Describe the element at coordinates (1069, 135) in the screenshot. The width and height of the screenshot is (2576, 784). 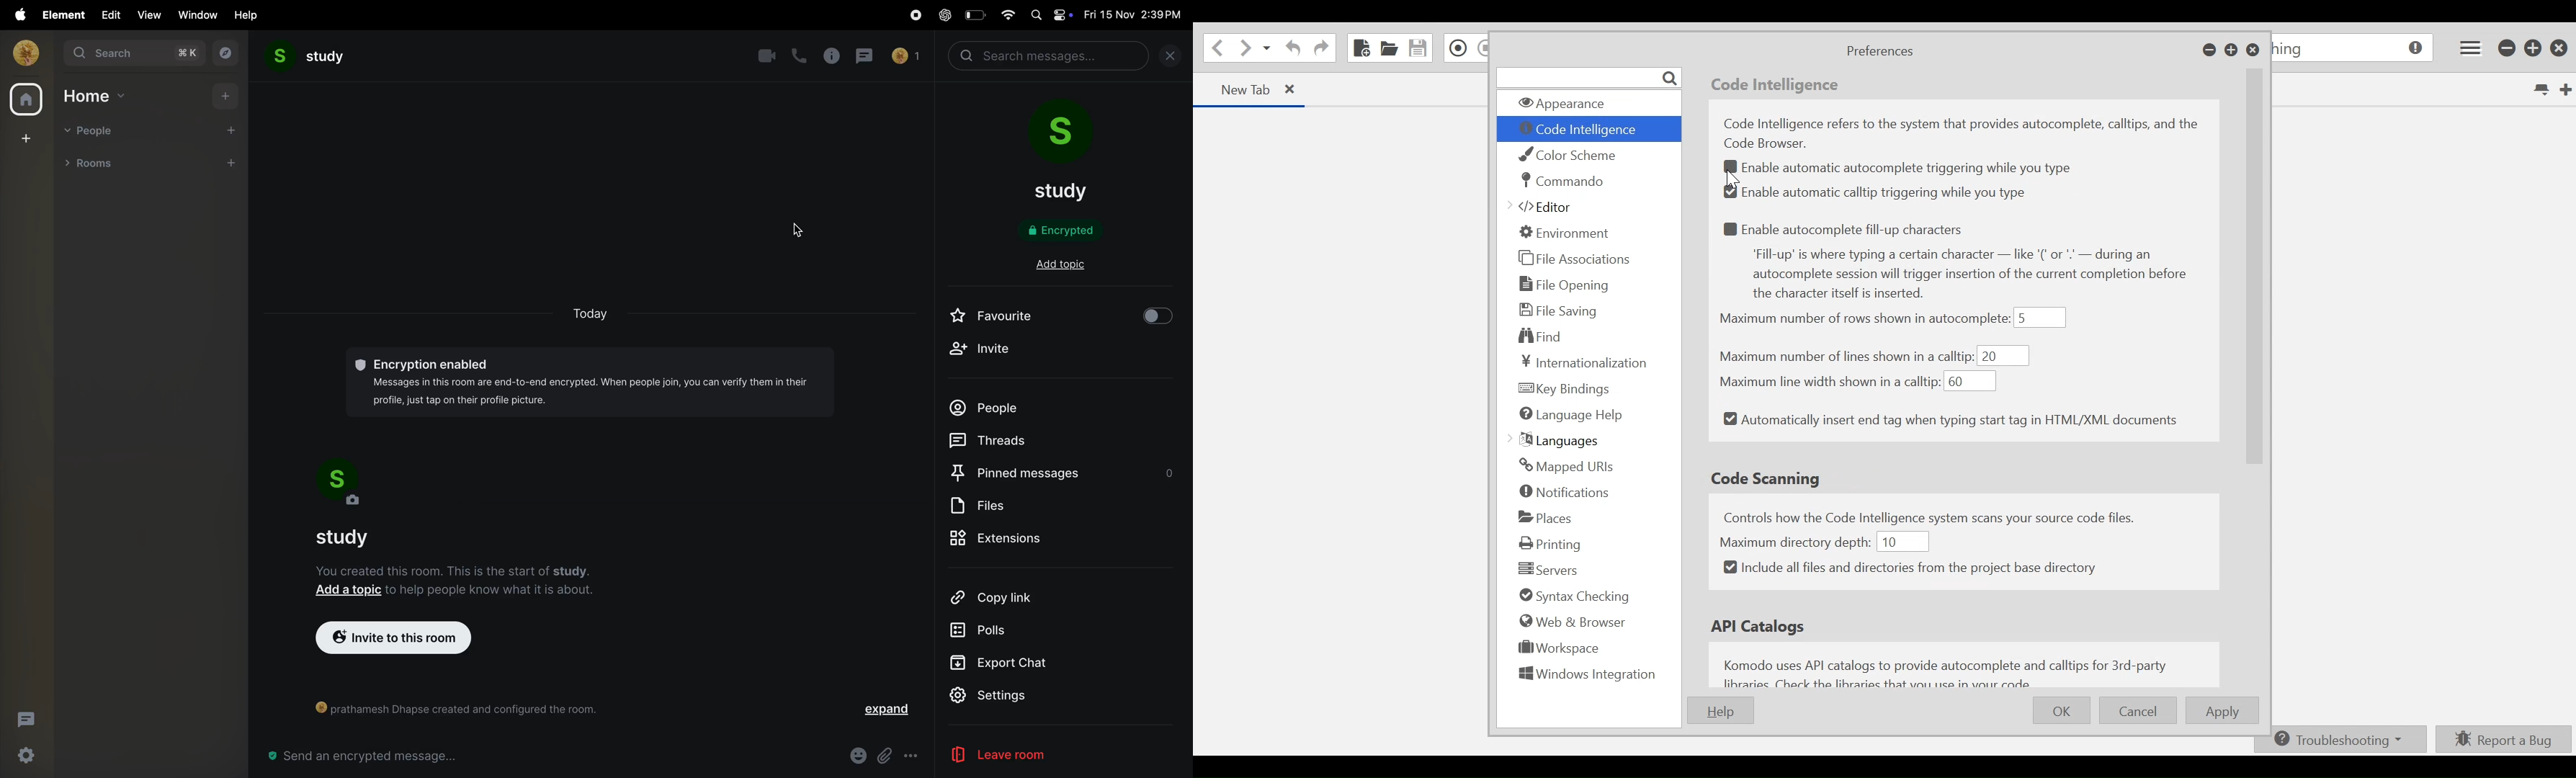
I see `room profile` at that location.